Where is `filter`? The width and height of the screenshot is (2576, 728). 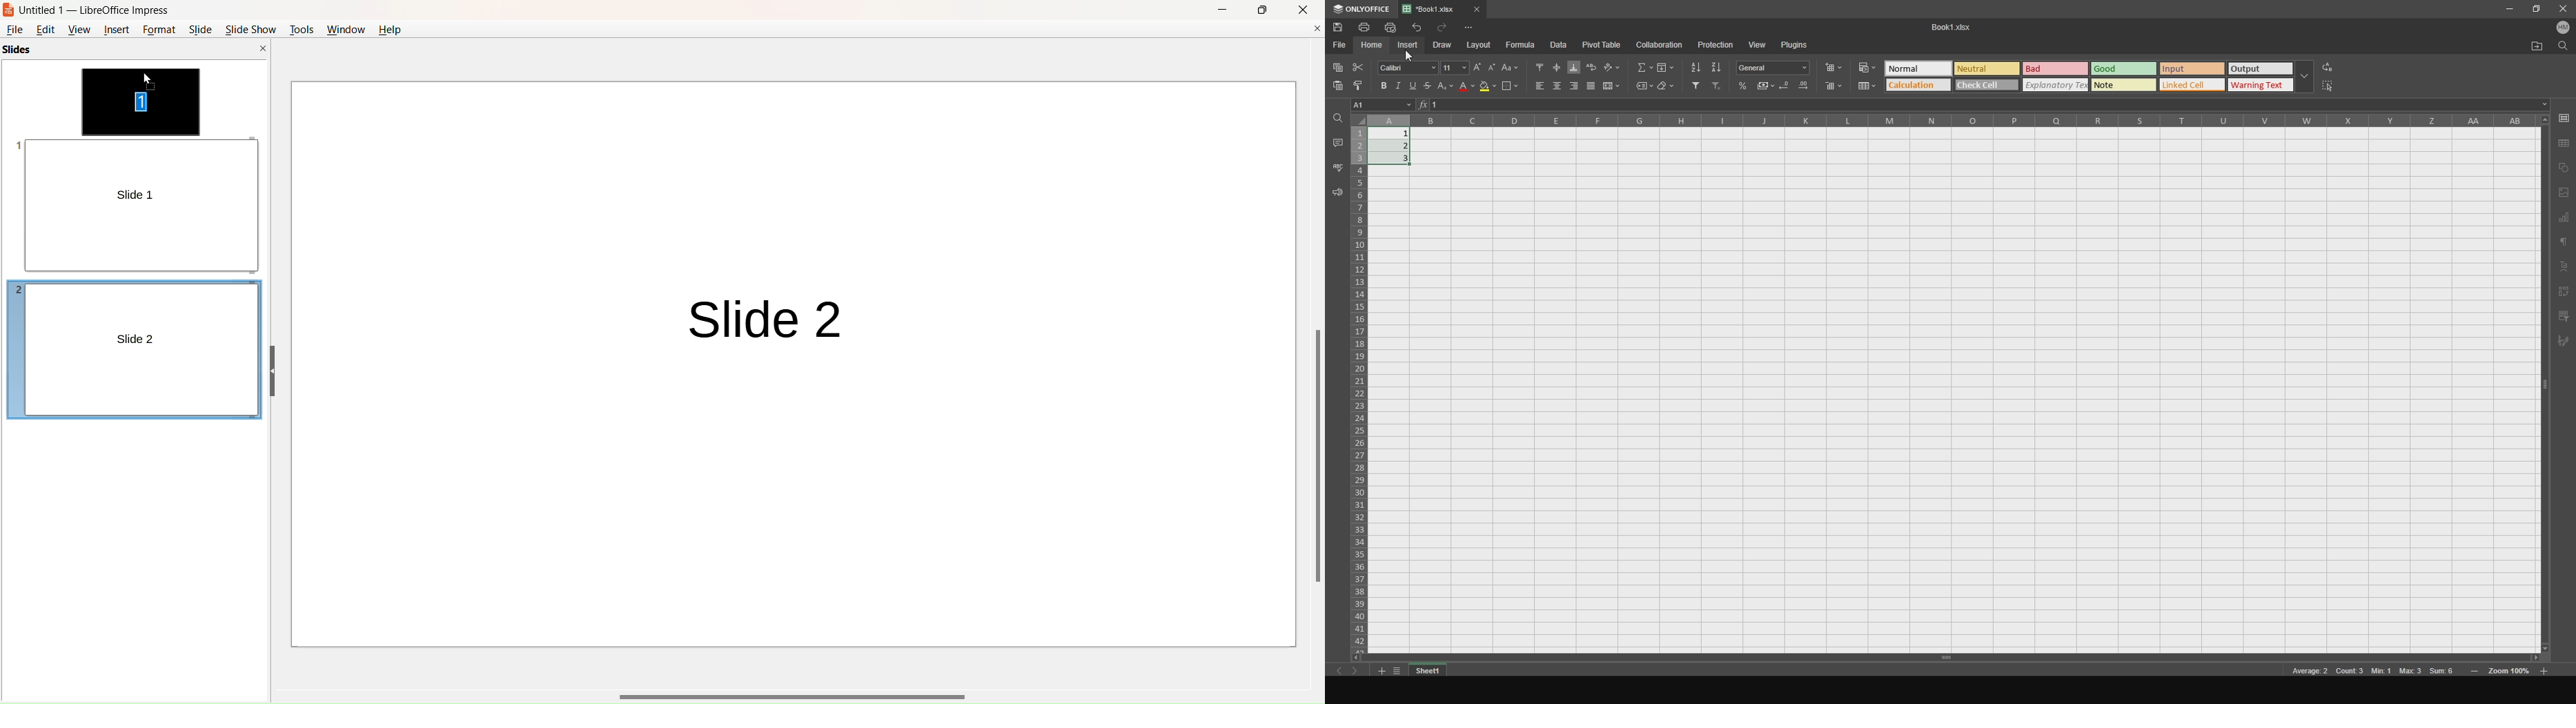 filter is located at coordinates (2564, 315).